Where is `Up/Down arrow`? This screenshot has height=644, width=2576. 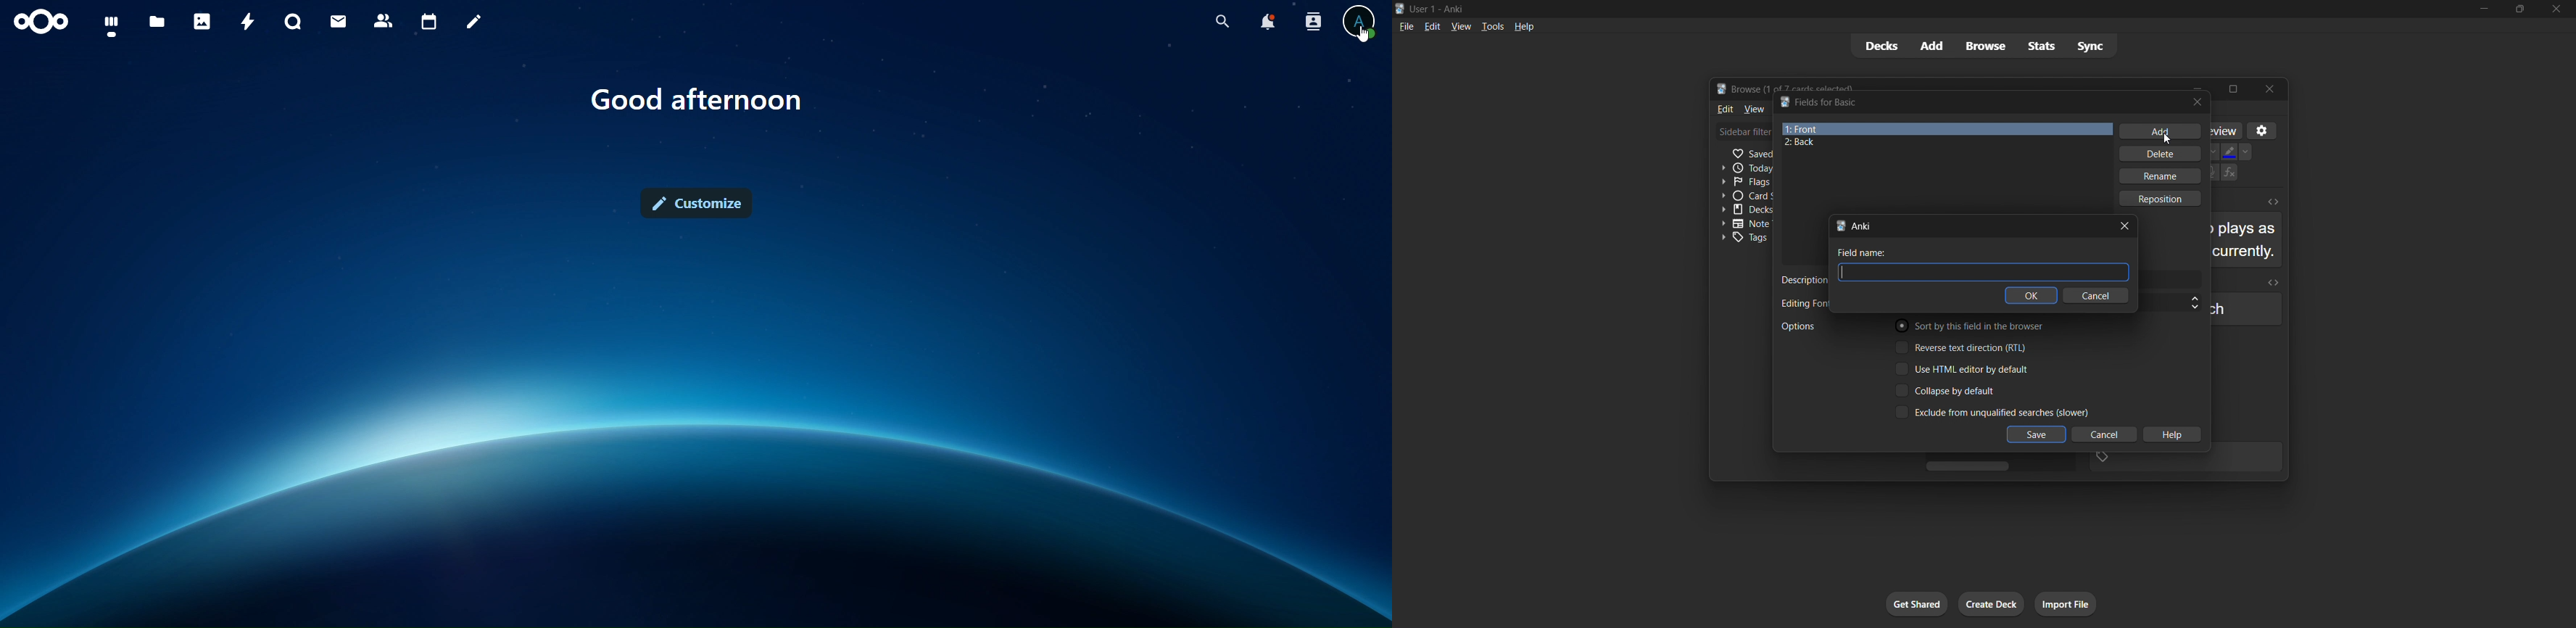
Up/Down arrow is located at coordinates (2187, 302).